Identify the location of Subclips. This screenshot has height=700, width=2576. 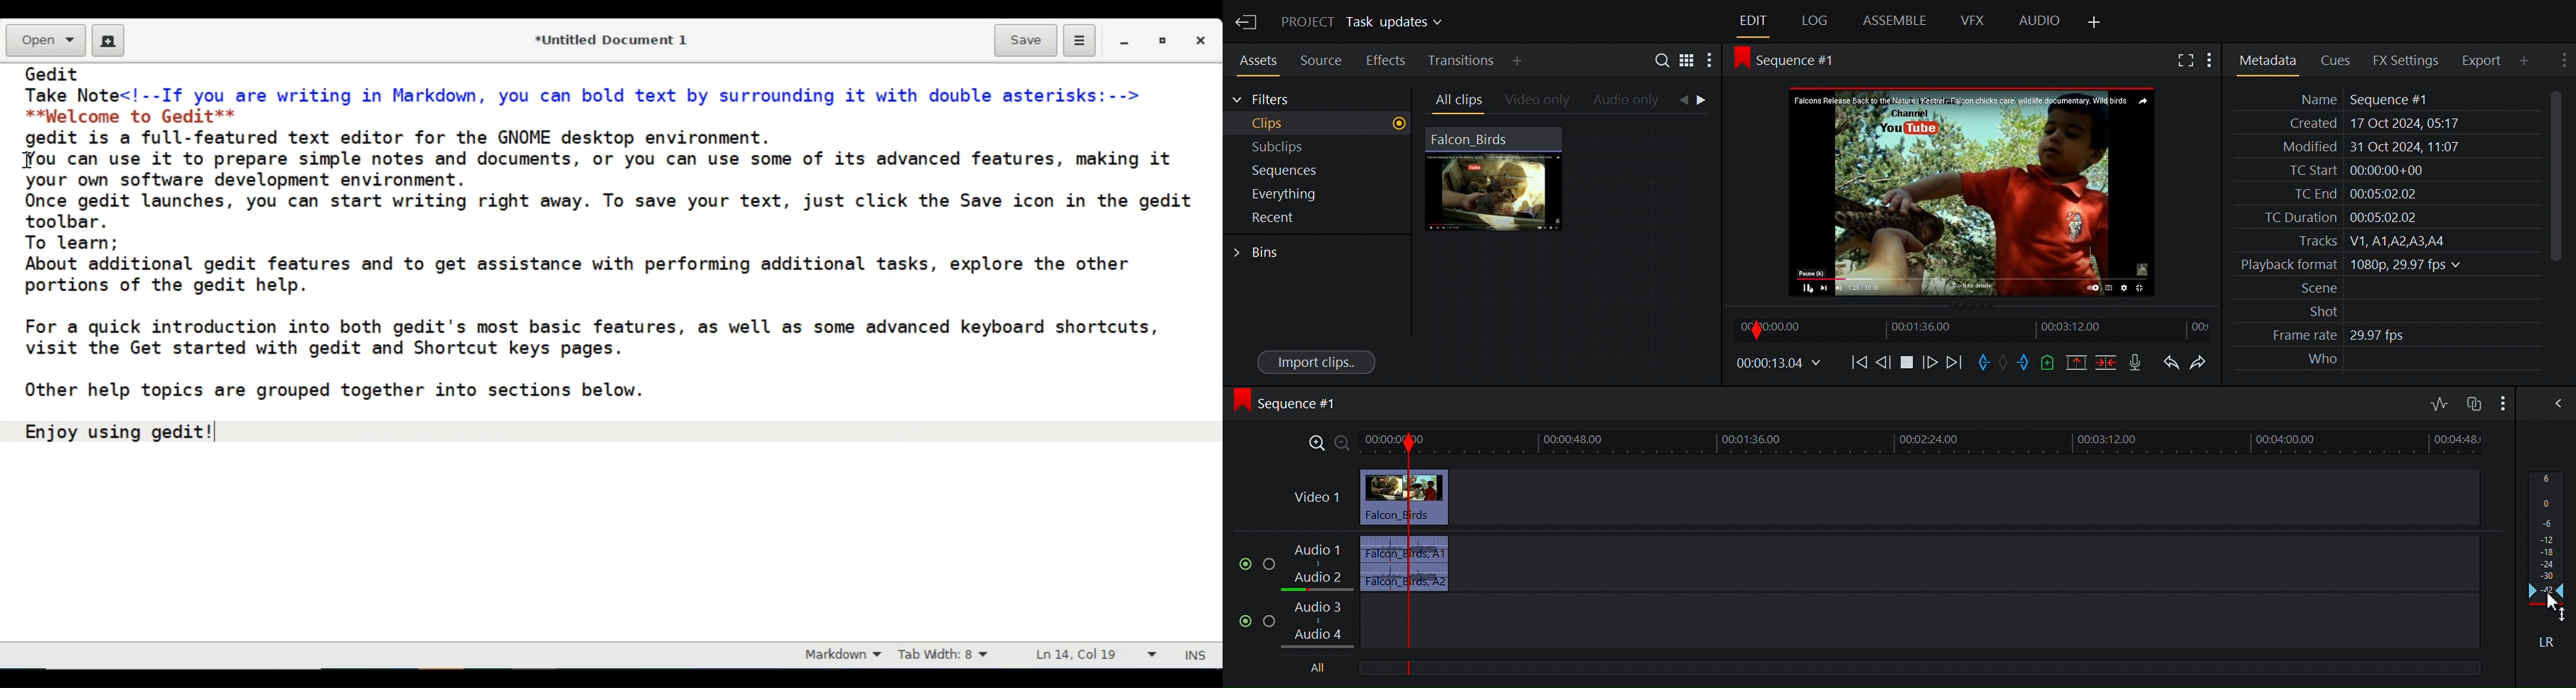
(1314, 146).